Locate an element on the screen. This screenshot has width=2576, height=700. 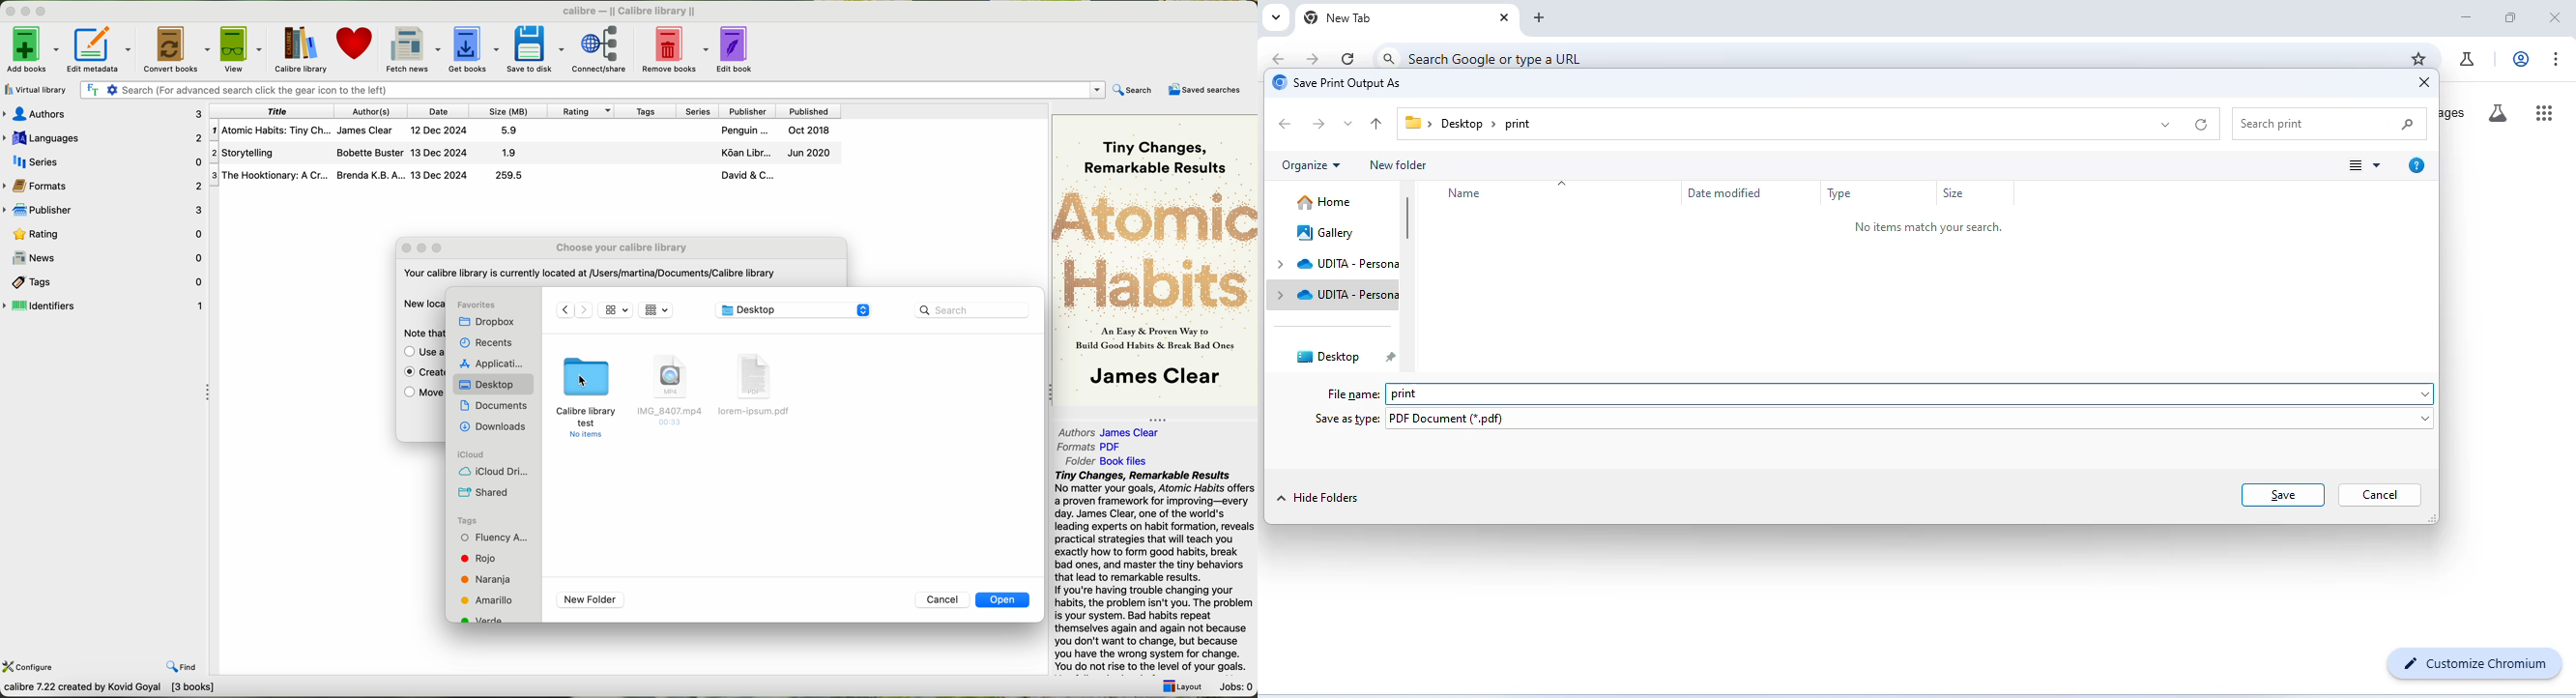
First Book Atomic Habits is located at coordinates (528, 132).